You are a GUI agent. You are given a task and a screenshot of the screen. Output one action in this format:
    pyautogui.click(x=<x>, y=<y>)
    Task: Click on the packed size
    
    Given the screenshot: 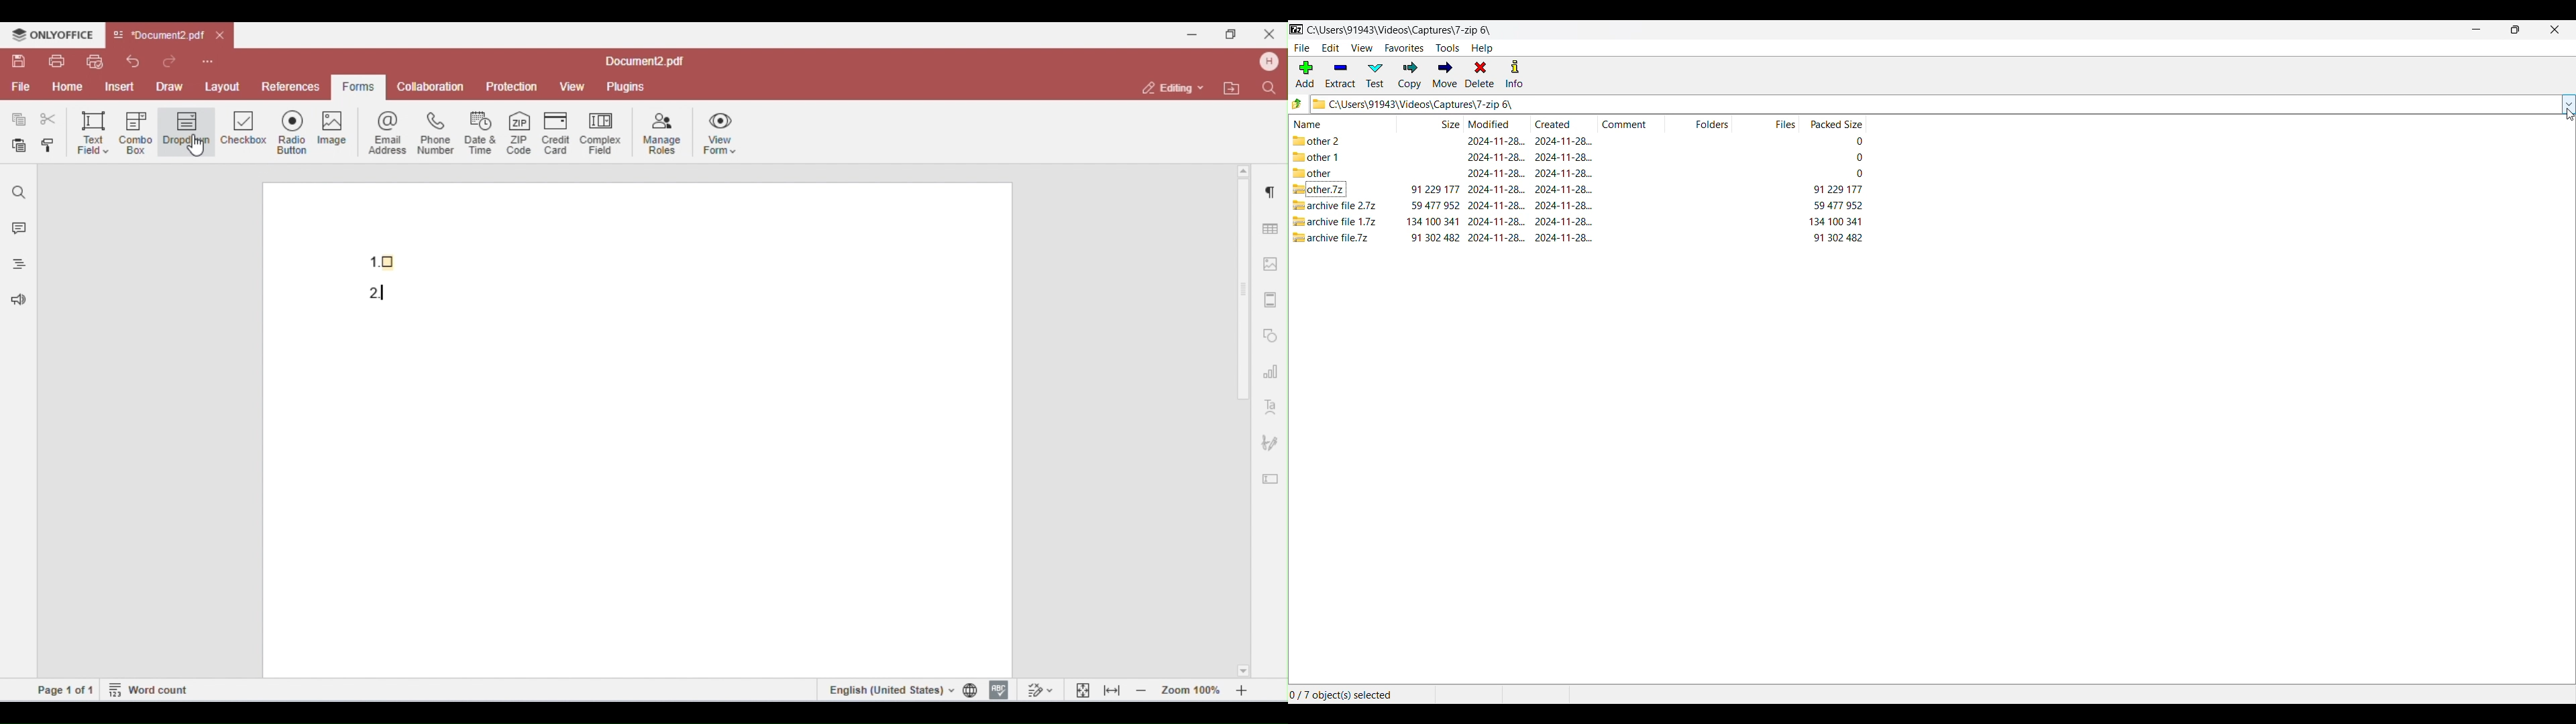 What is the action you would take?
    pyautogui.click(x=1837, y=205)
    